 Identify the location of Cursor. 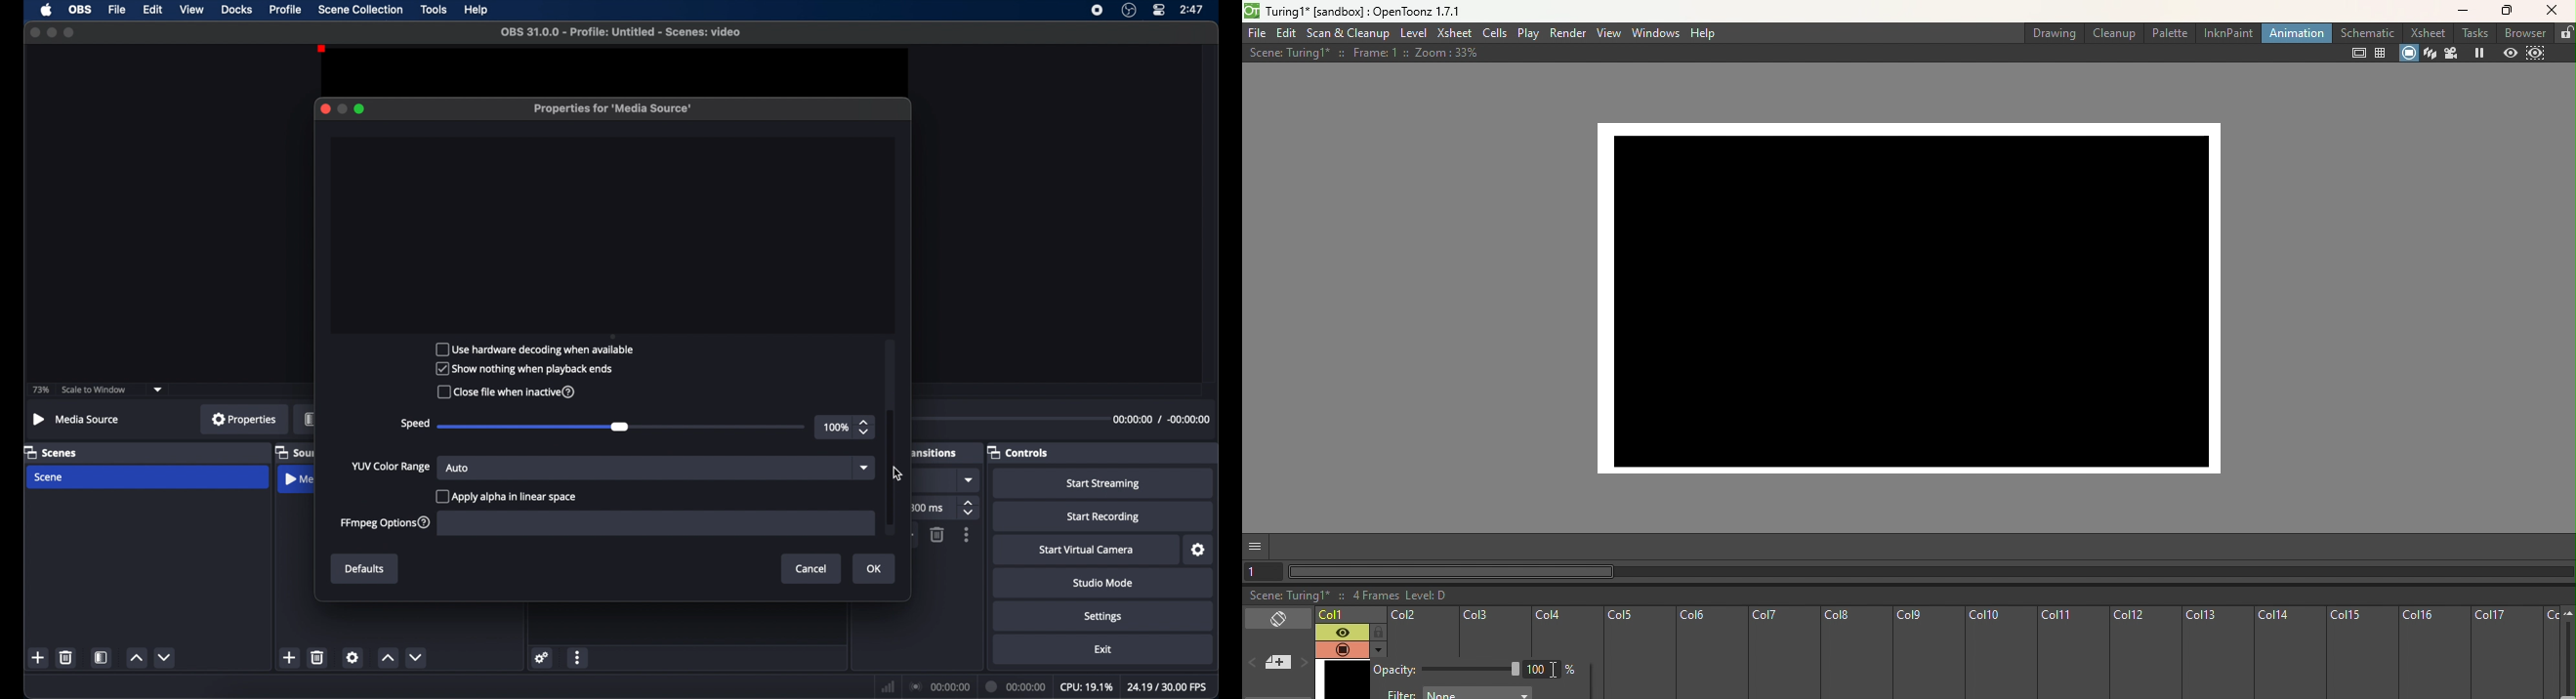
(901, 473).